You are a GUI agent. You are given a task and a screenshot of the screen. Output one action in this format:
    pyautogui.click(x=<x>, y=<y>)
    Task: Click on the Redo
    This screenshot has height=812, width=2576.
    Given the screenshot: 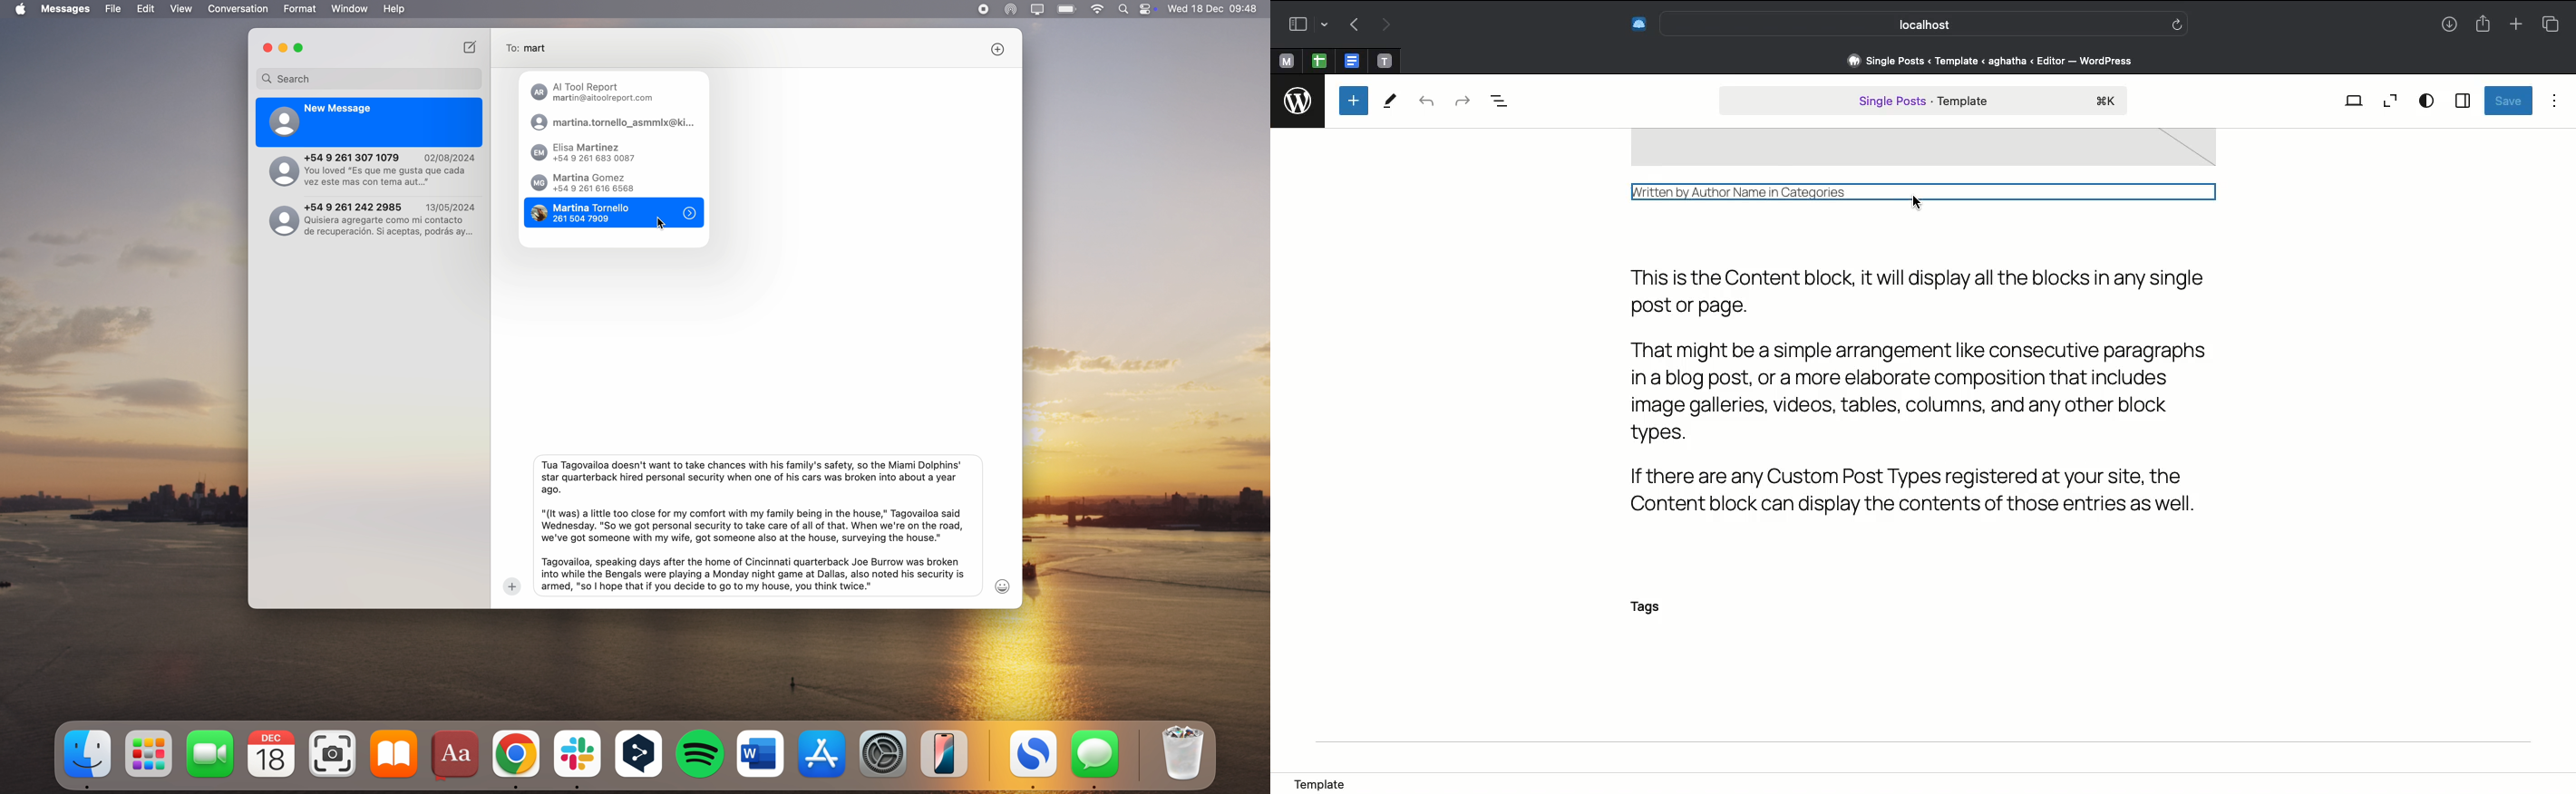 What is the action you would take?
    pyautogui.click(x=1461, y=100)
    